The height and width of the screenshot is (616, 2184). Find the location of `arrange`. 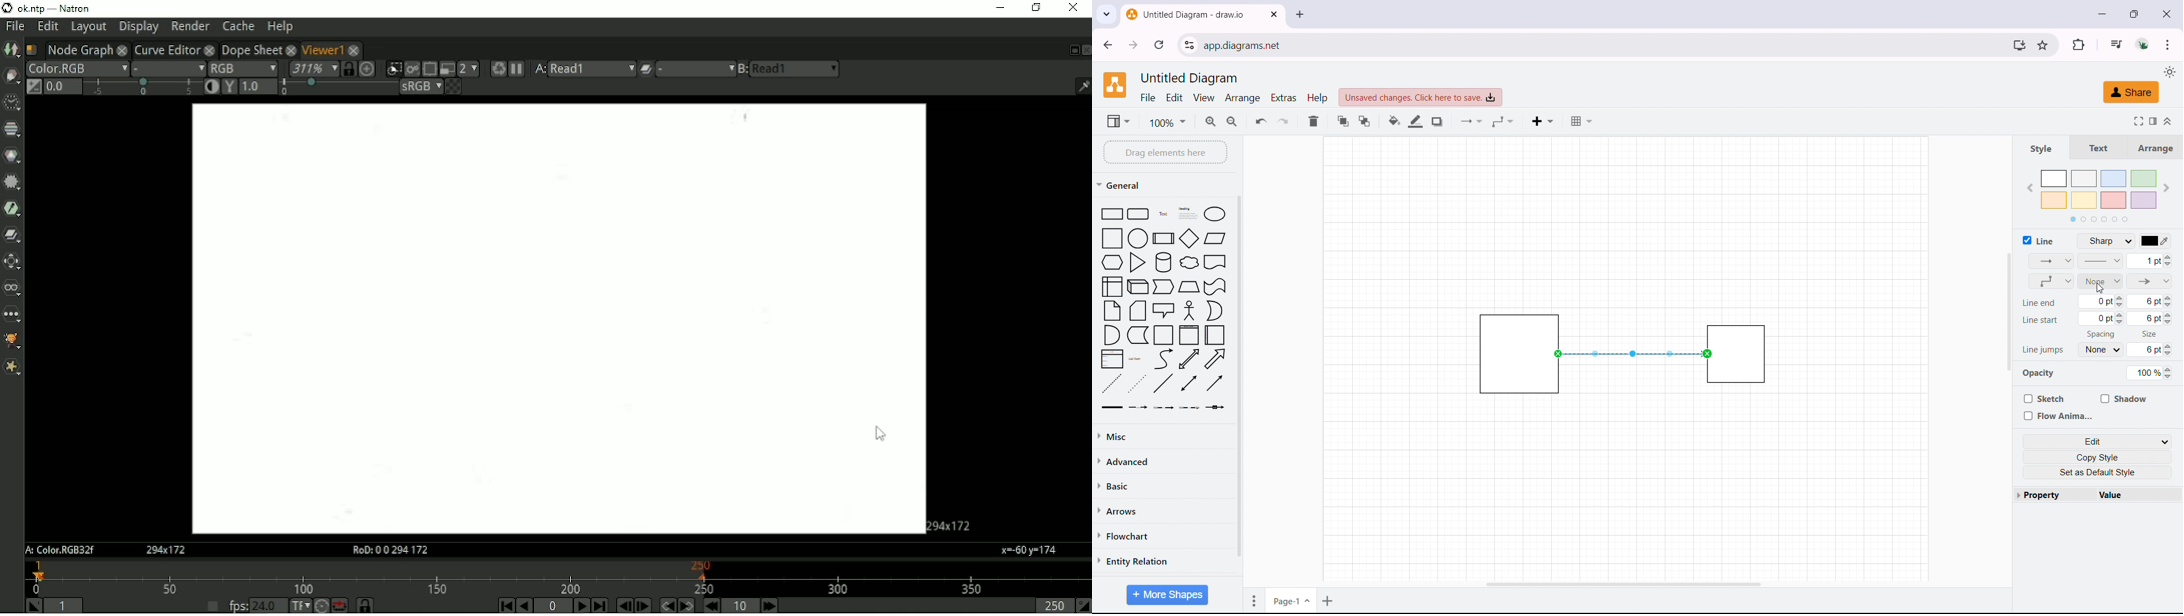

arrange is located at coordinates (2155, 147).